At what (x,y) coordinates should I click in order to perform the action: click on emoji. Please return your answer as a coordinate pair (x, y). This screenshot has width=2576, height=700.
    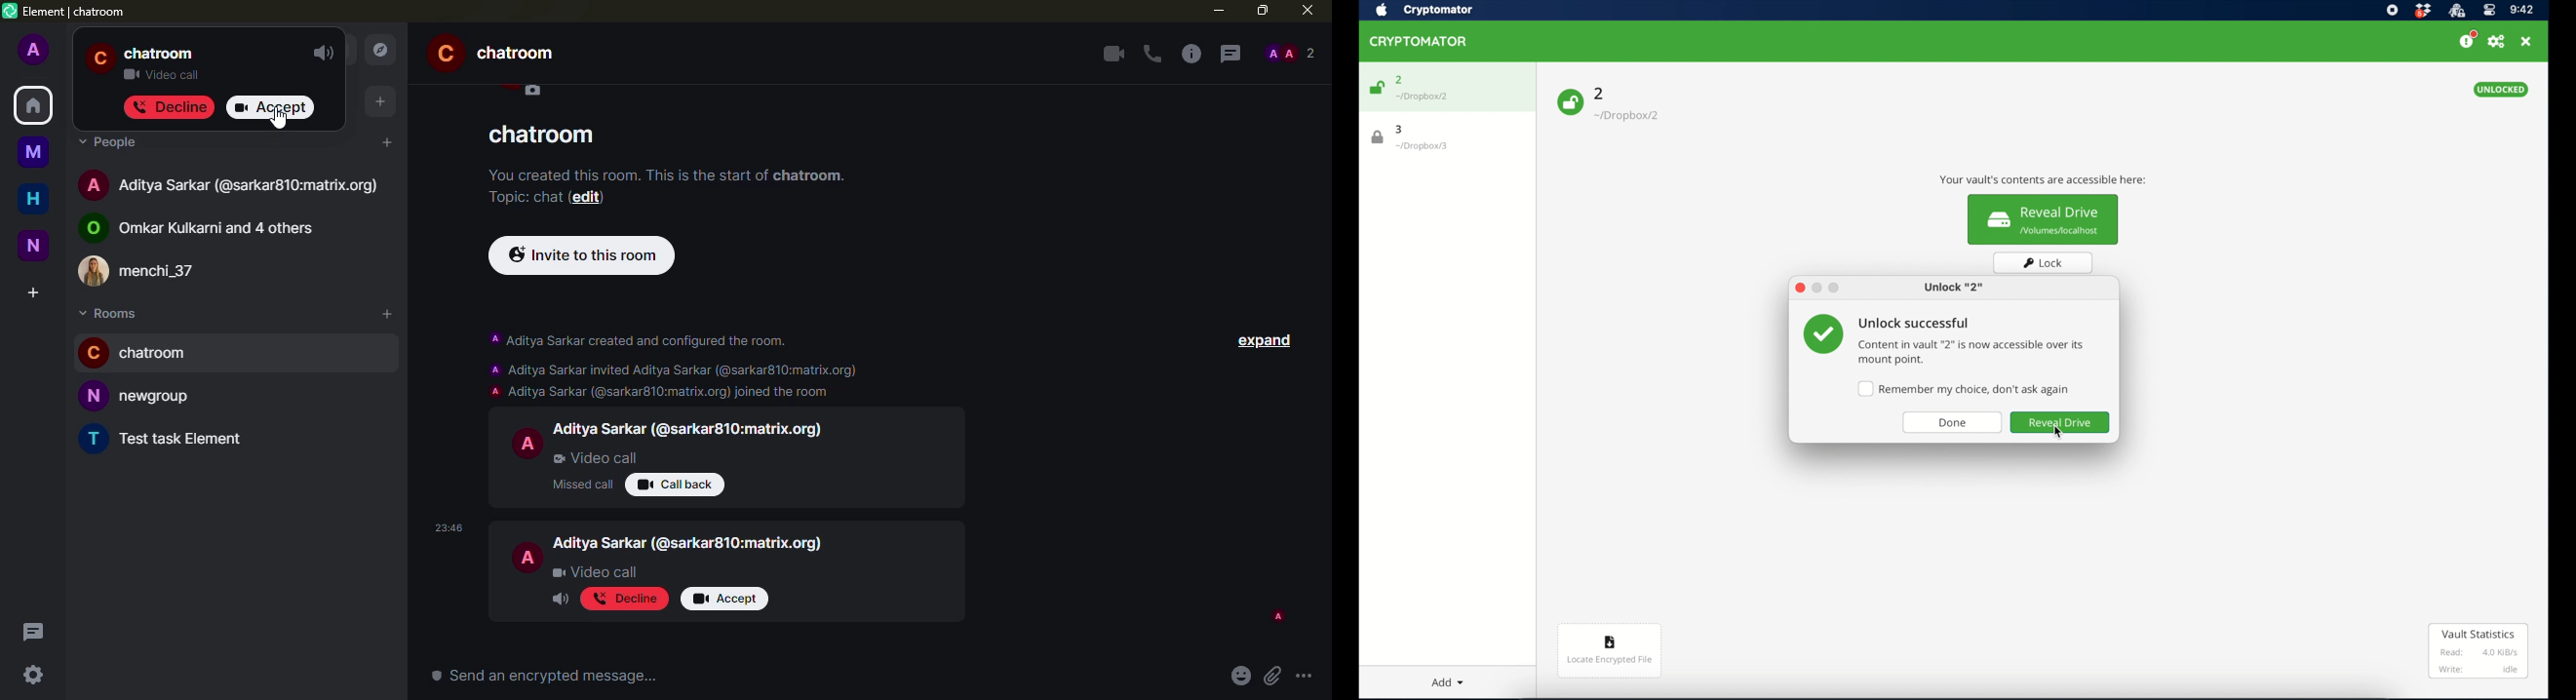
    Looking at the image, I should click on (1238, 677).